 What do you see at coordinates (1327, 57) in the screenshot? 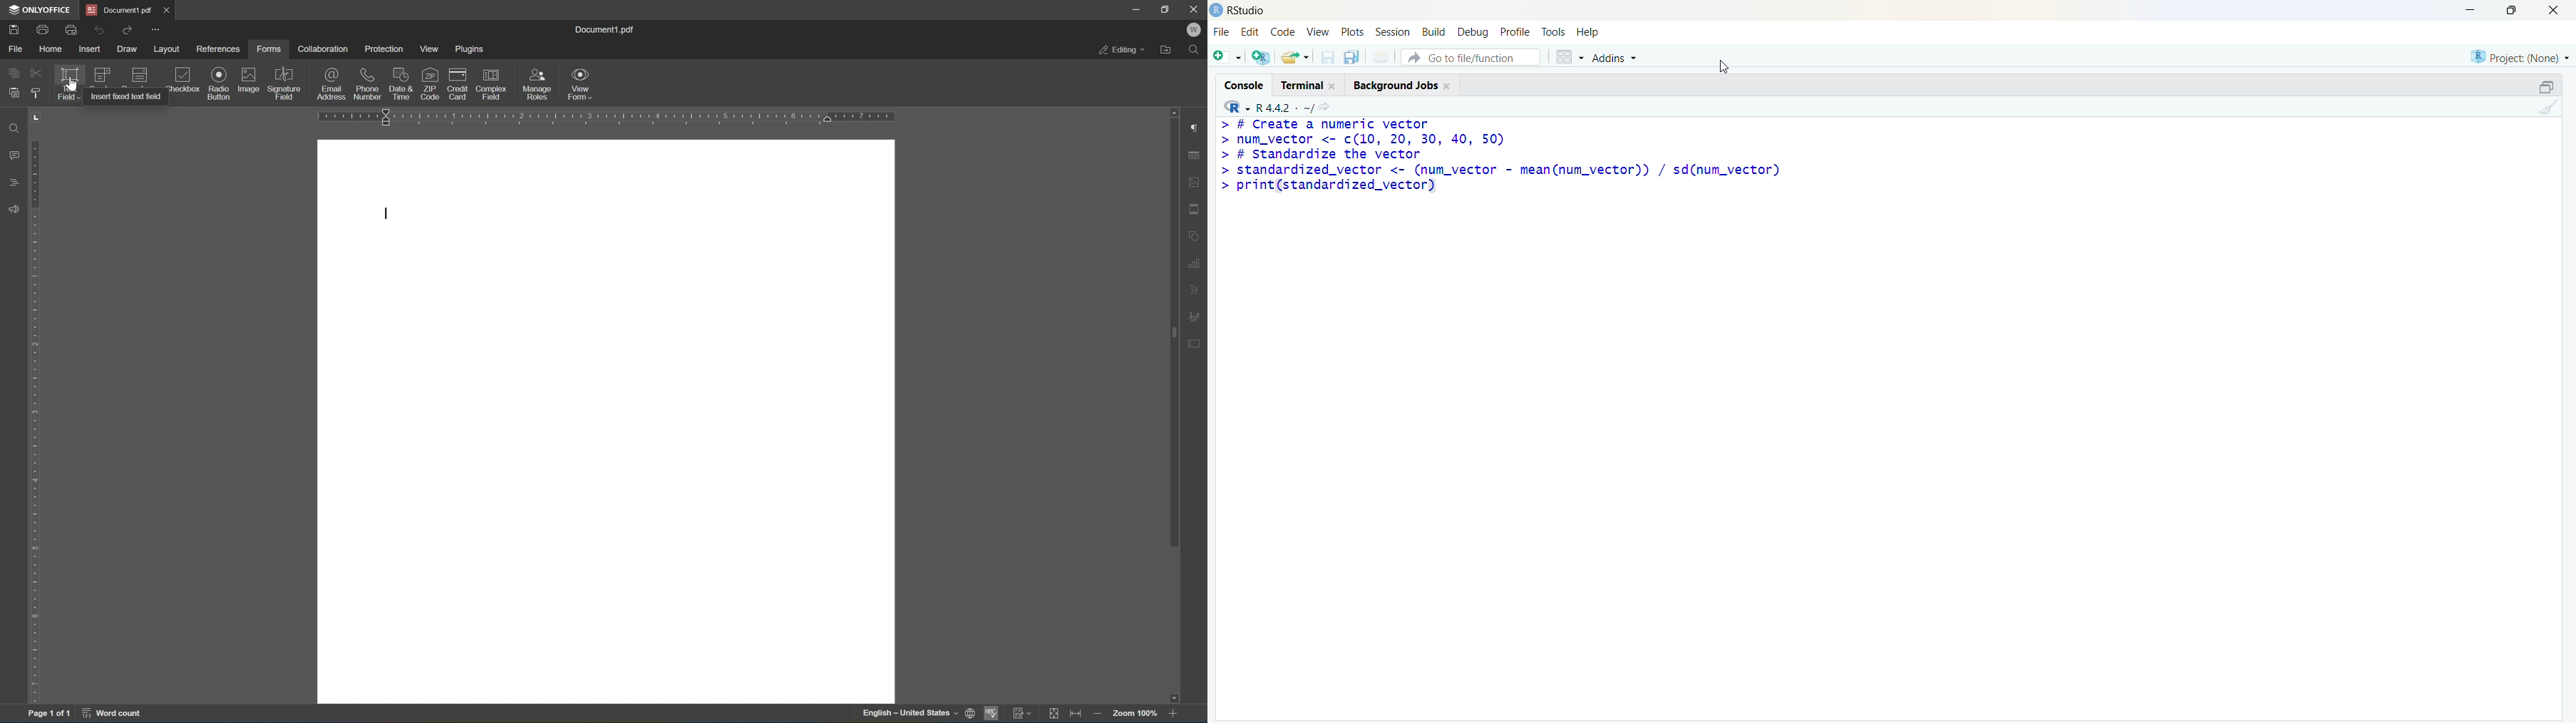
I see `save` at bounding box center [1327, 57].